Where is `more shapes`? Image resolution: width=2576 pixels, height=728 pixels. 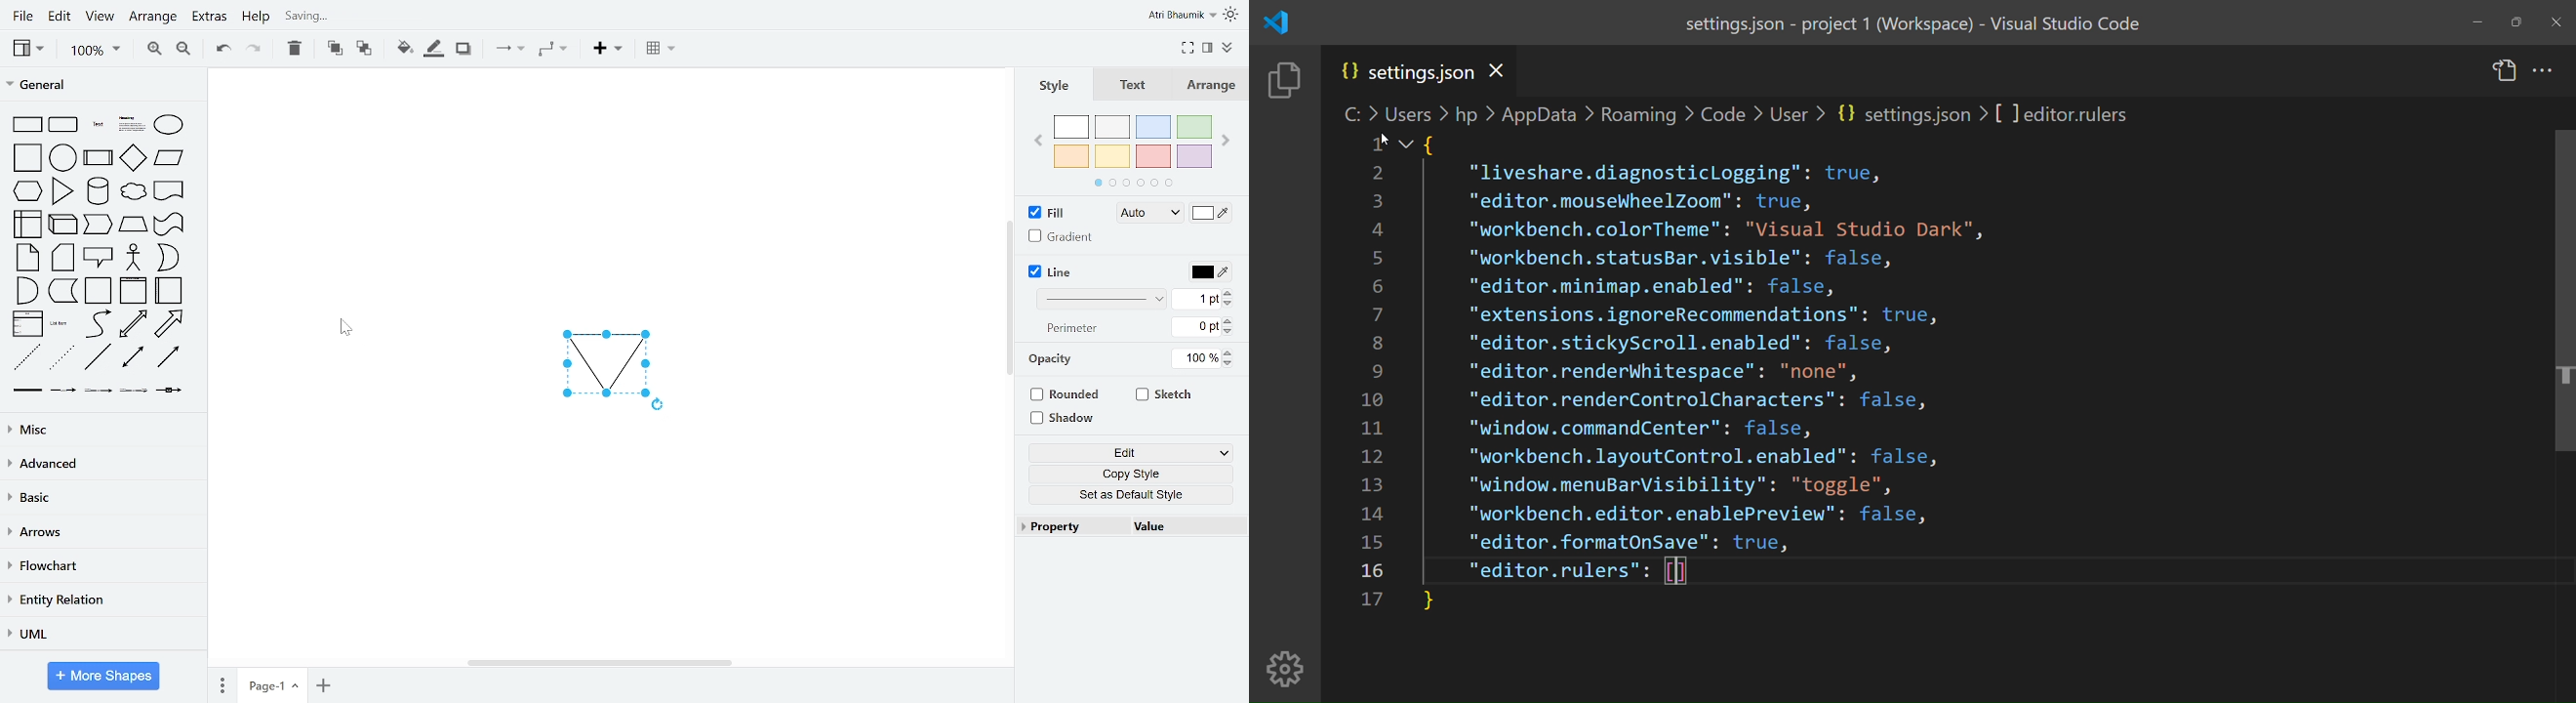
more shapes is located at coordinates (104, 676).